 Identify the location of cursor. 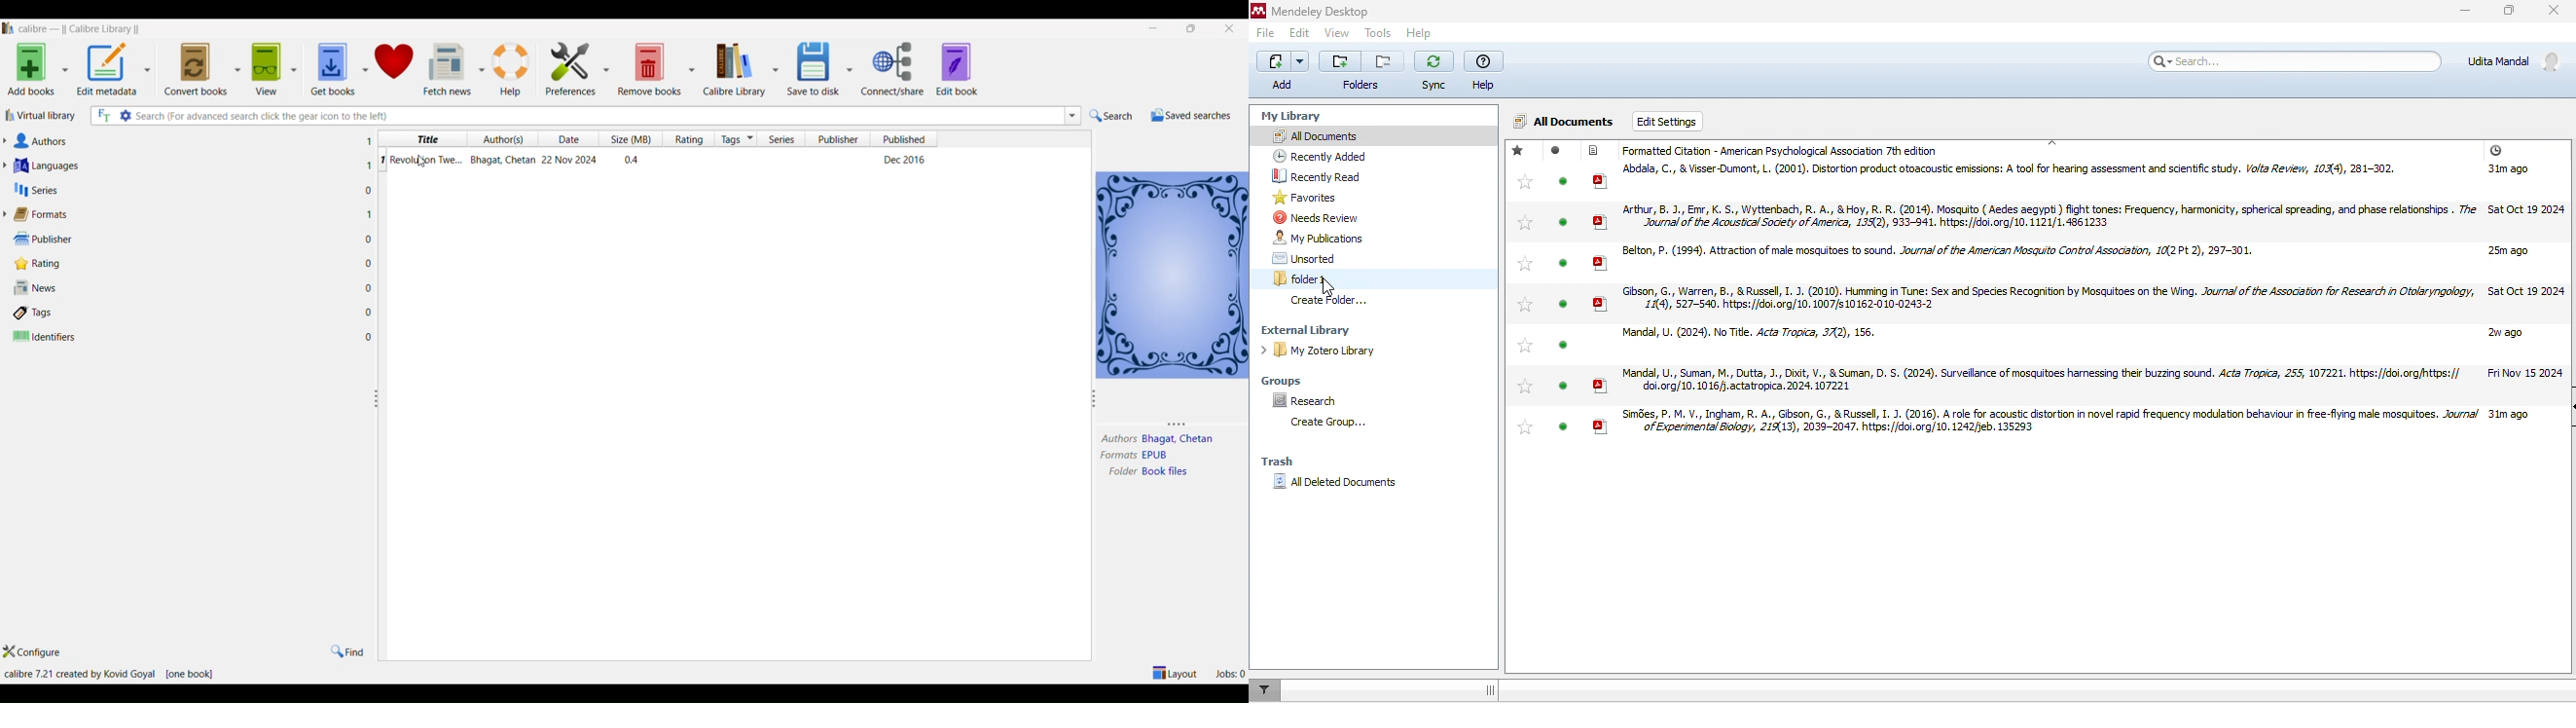
(1330, 287).